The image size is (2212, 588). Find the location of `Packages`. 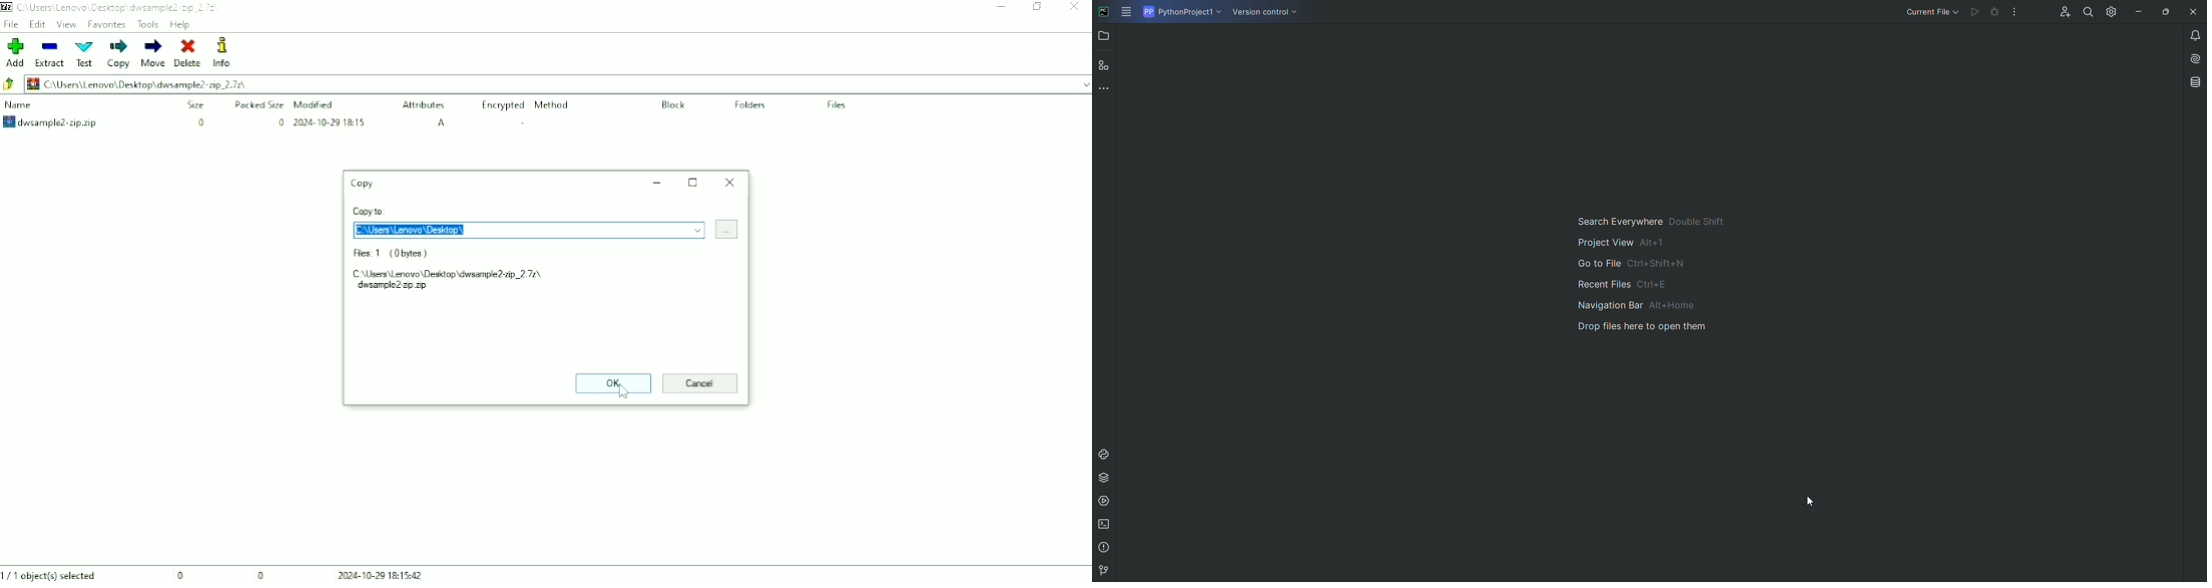

Packages is located at coordinates (1107, 477).